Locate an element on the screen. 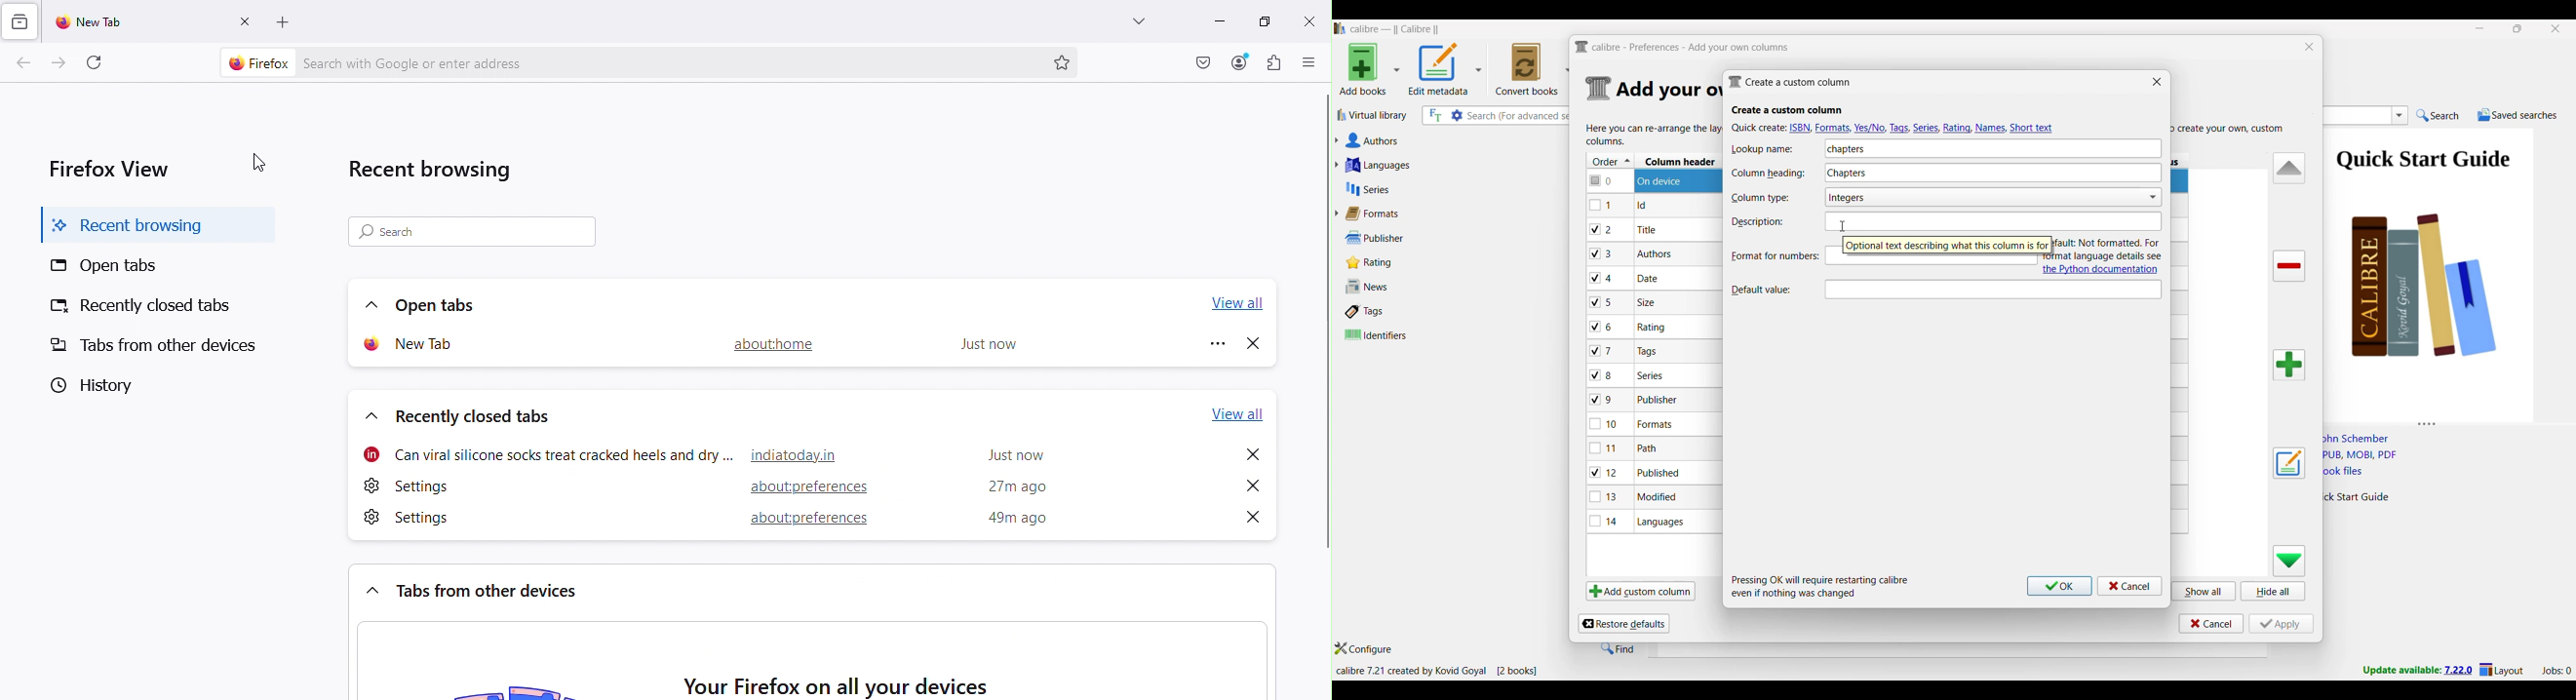 This screenshot has height=700, width=2576. Recently closed tabs is located at coordinates (135, 304).